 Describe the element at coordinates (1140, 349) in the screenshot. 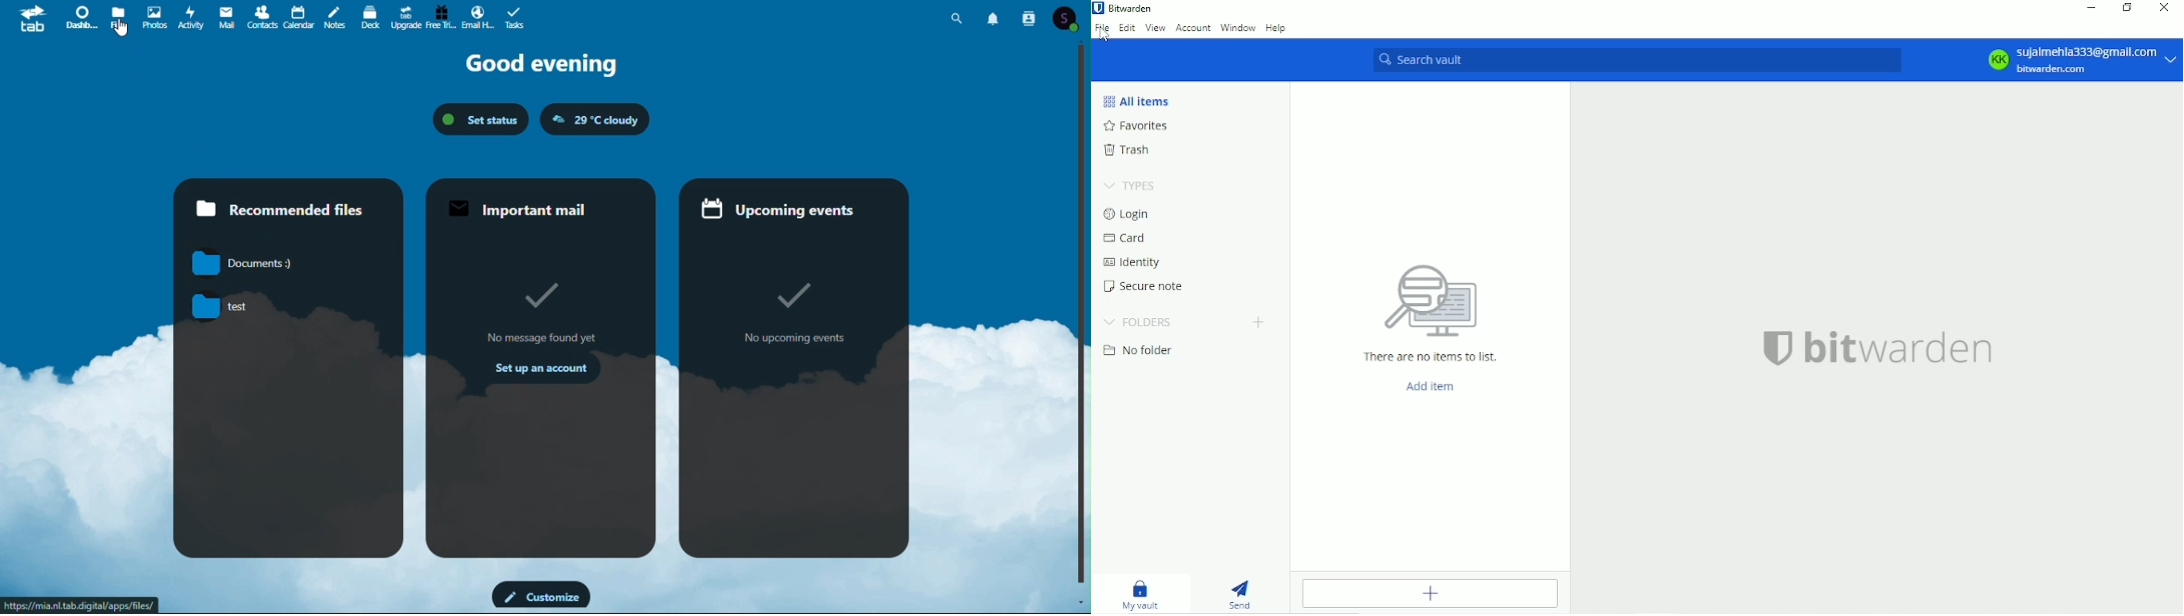

I see `No folder` at that location.